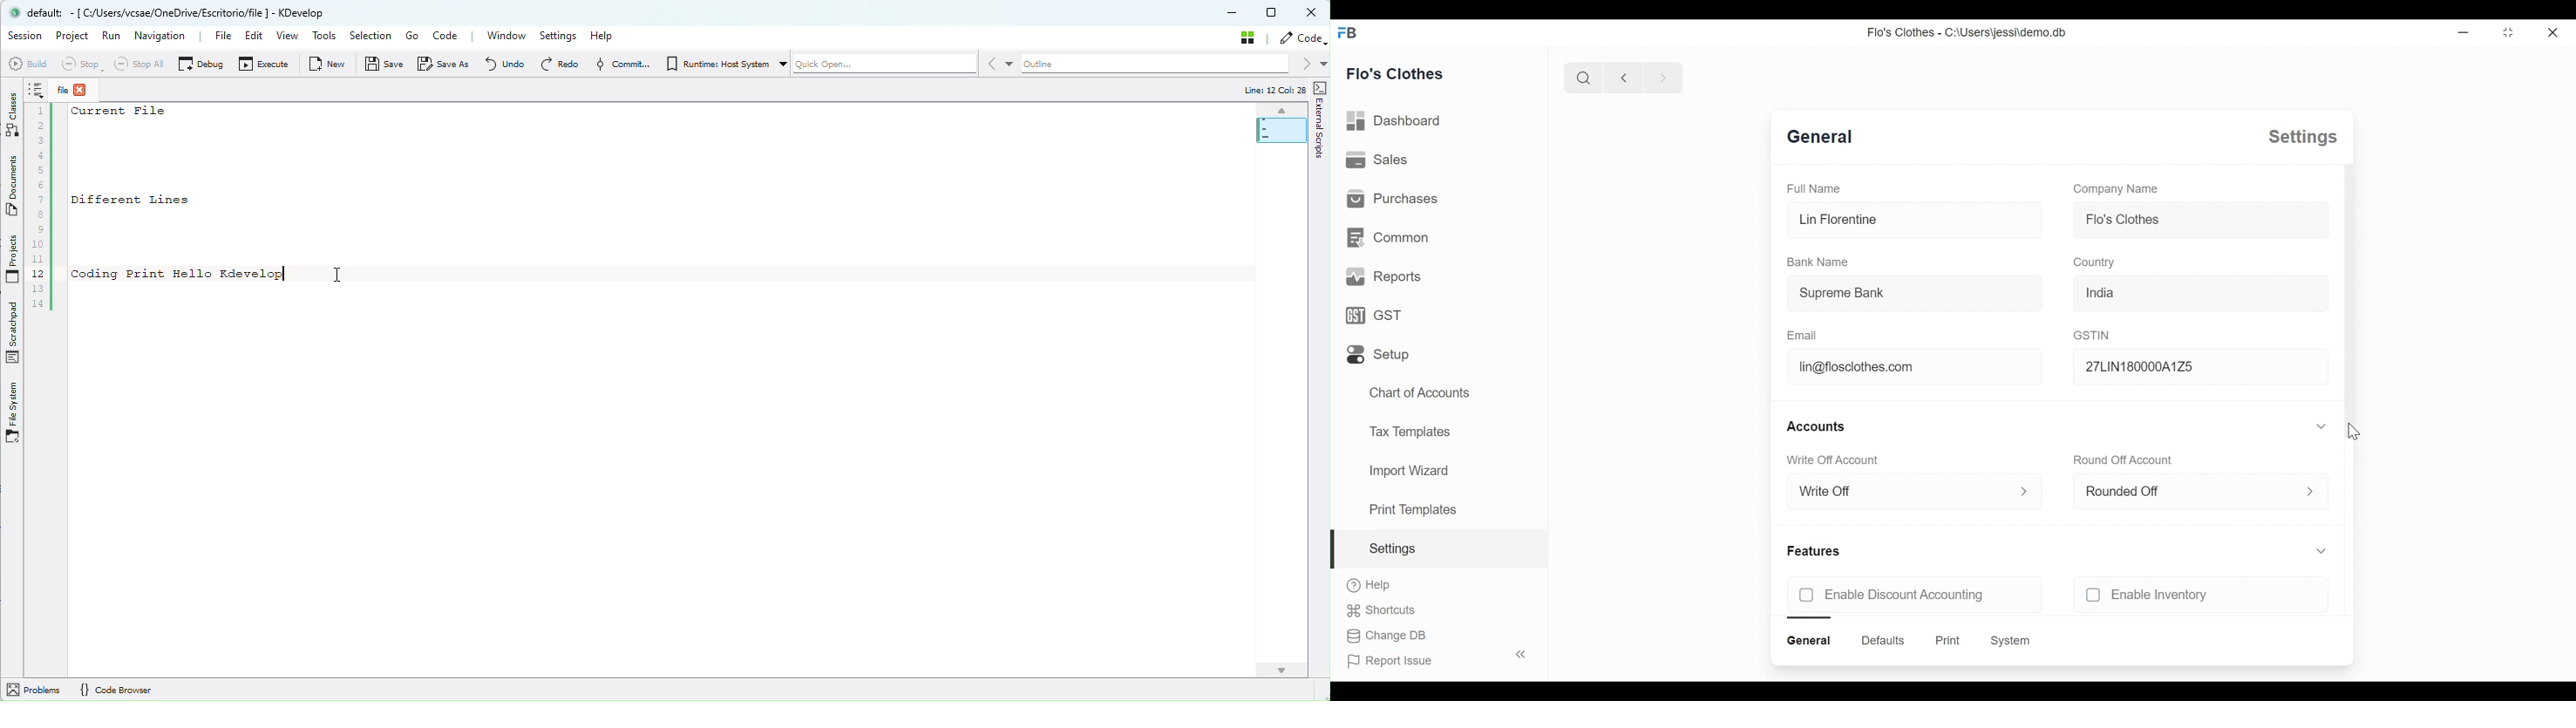  What do you see at coordinates (1661, 77) in the screenshot?
I see `Navigate` at bounding box center [1661, 77].